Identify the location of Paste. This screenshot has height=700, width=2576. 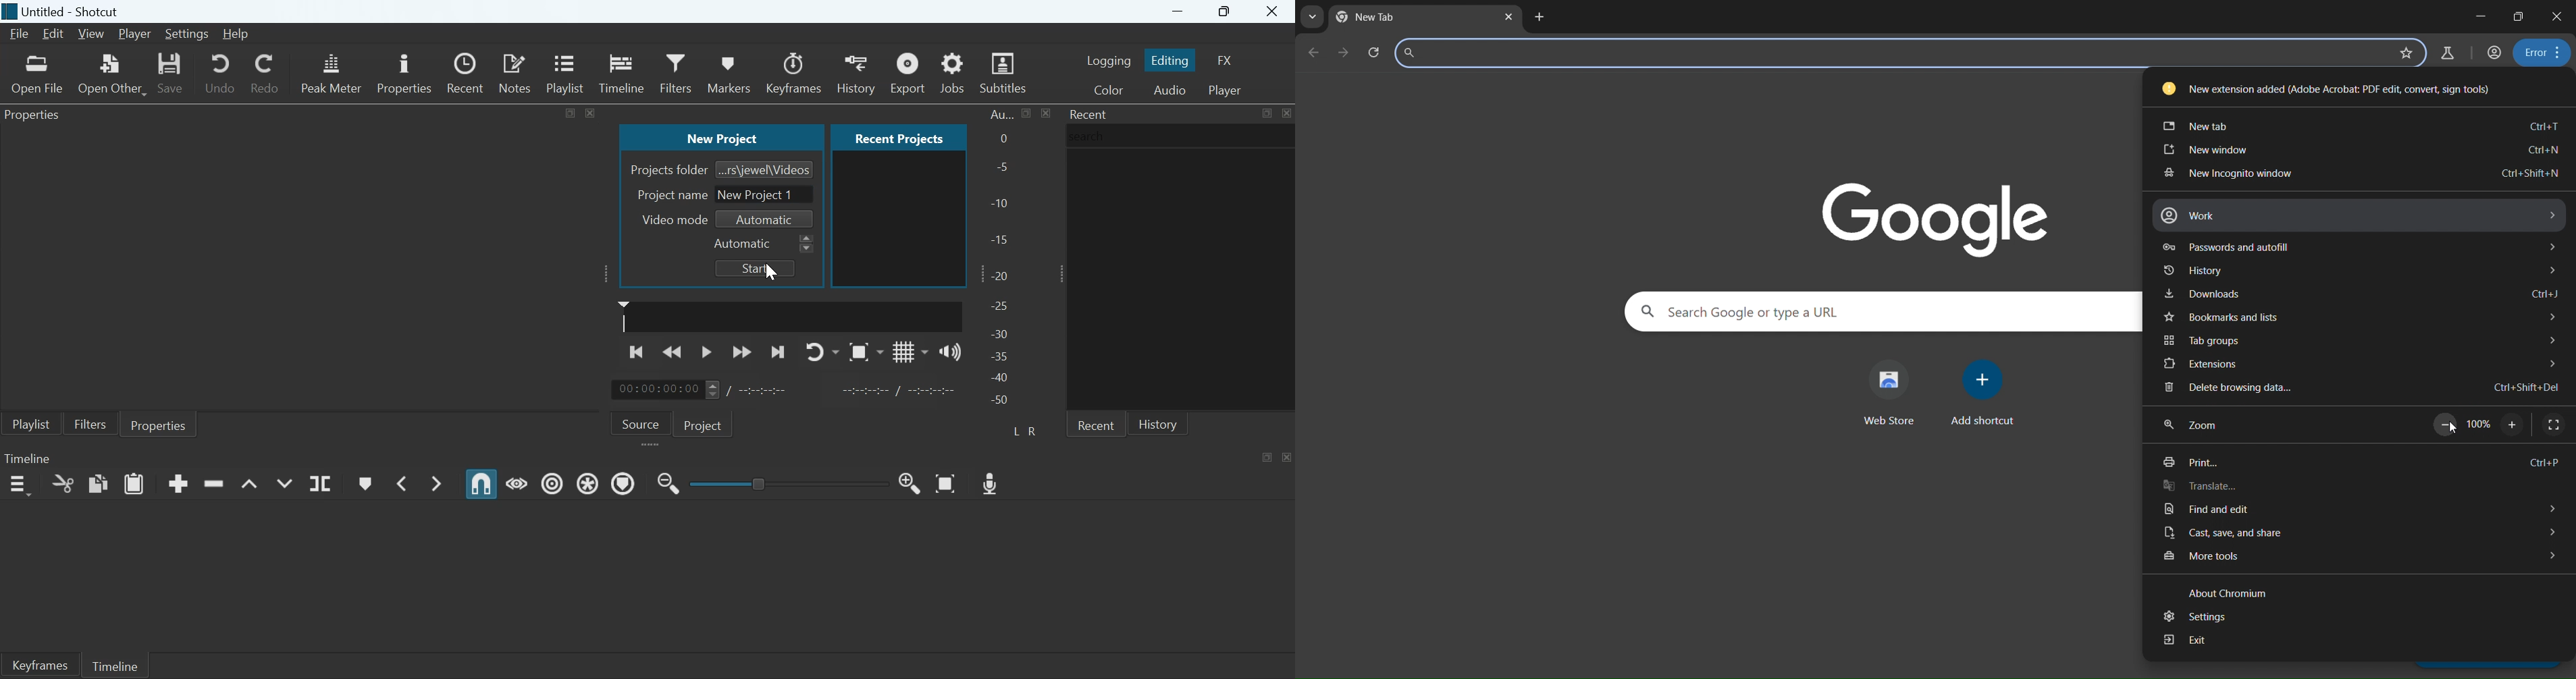
(134, 483).